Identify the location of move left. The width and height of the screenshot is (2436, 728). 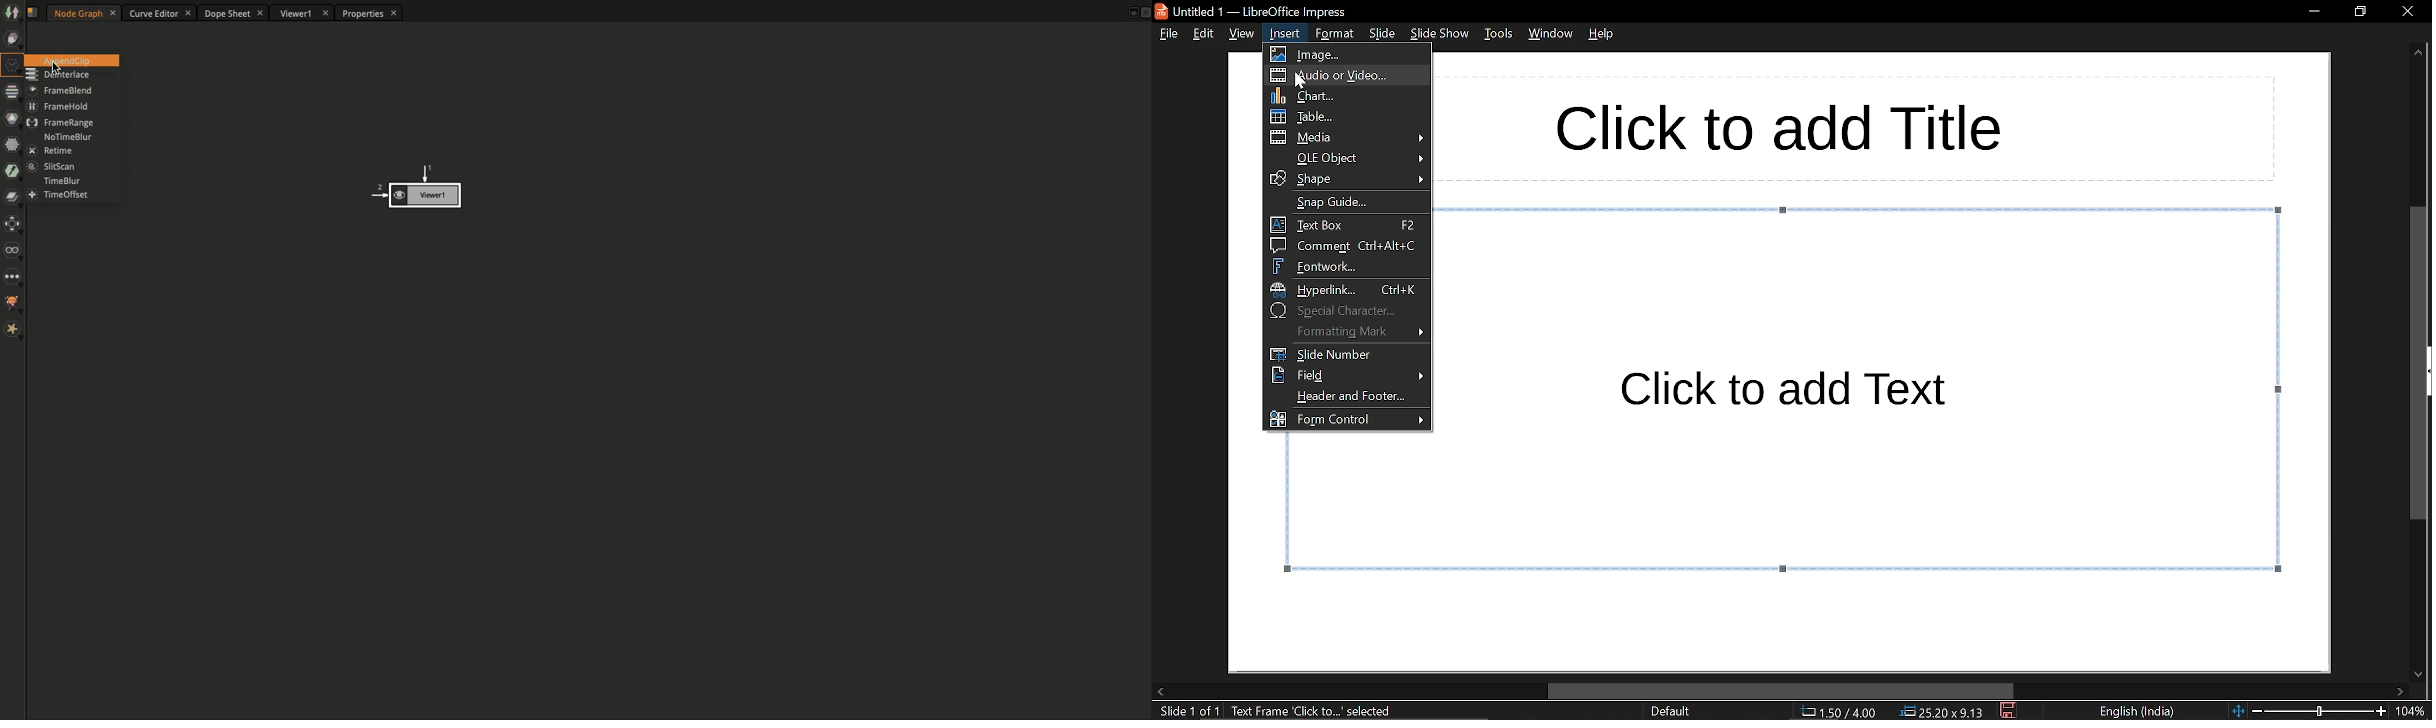
(1160, 692).